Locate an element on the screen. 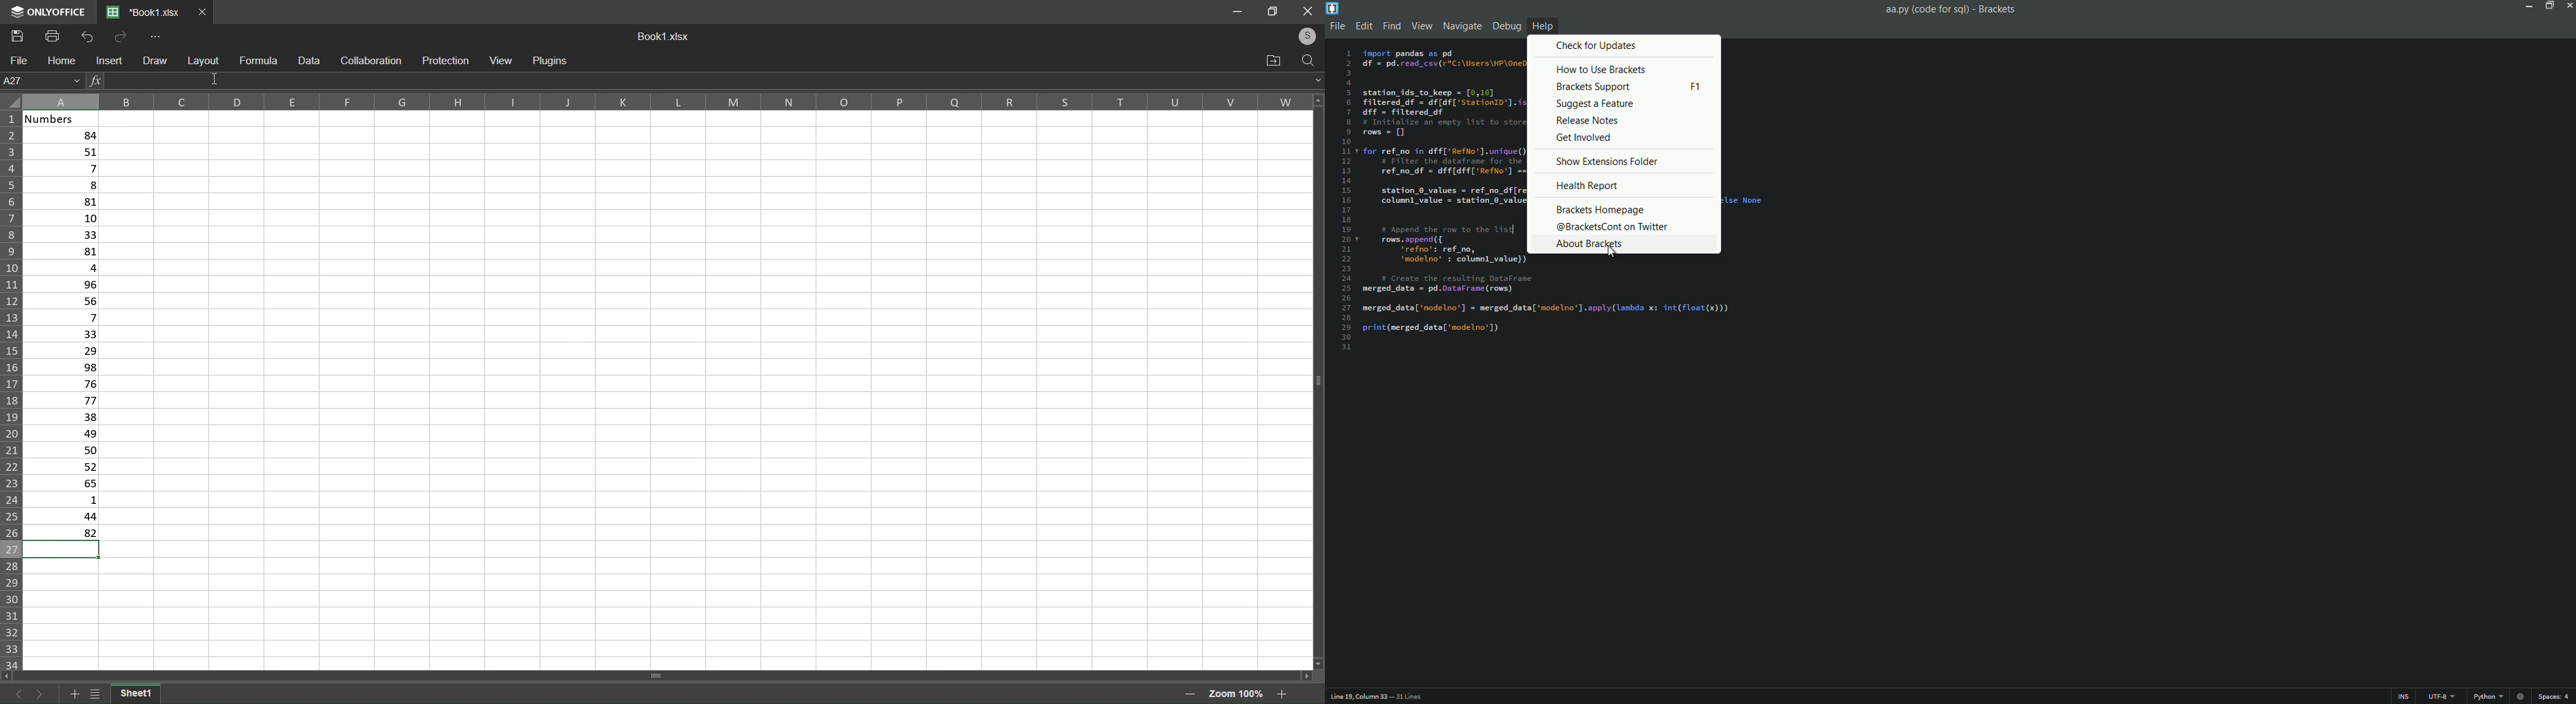  minimize is located at coordinates (1235, 10).